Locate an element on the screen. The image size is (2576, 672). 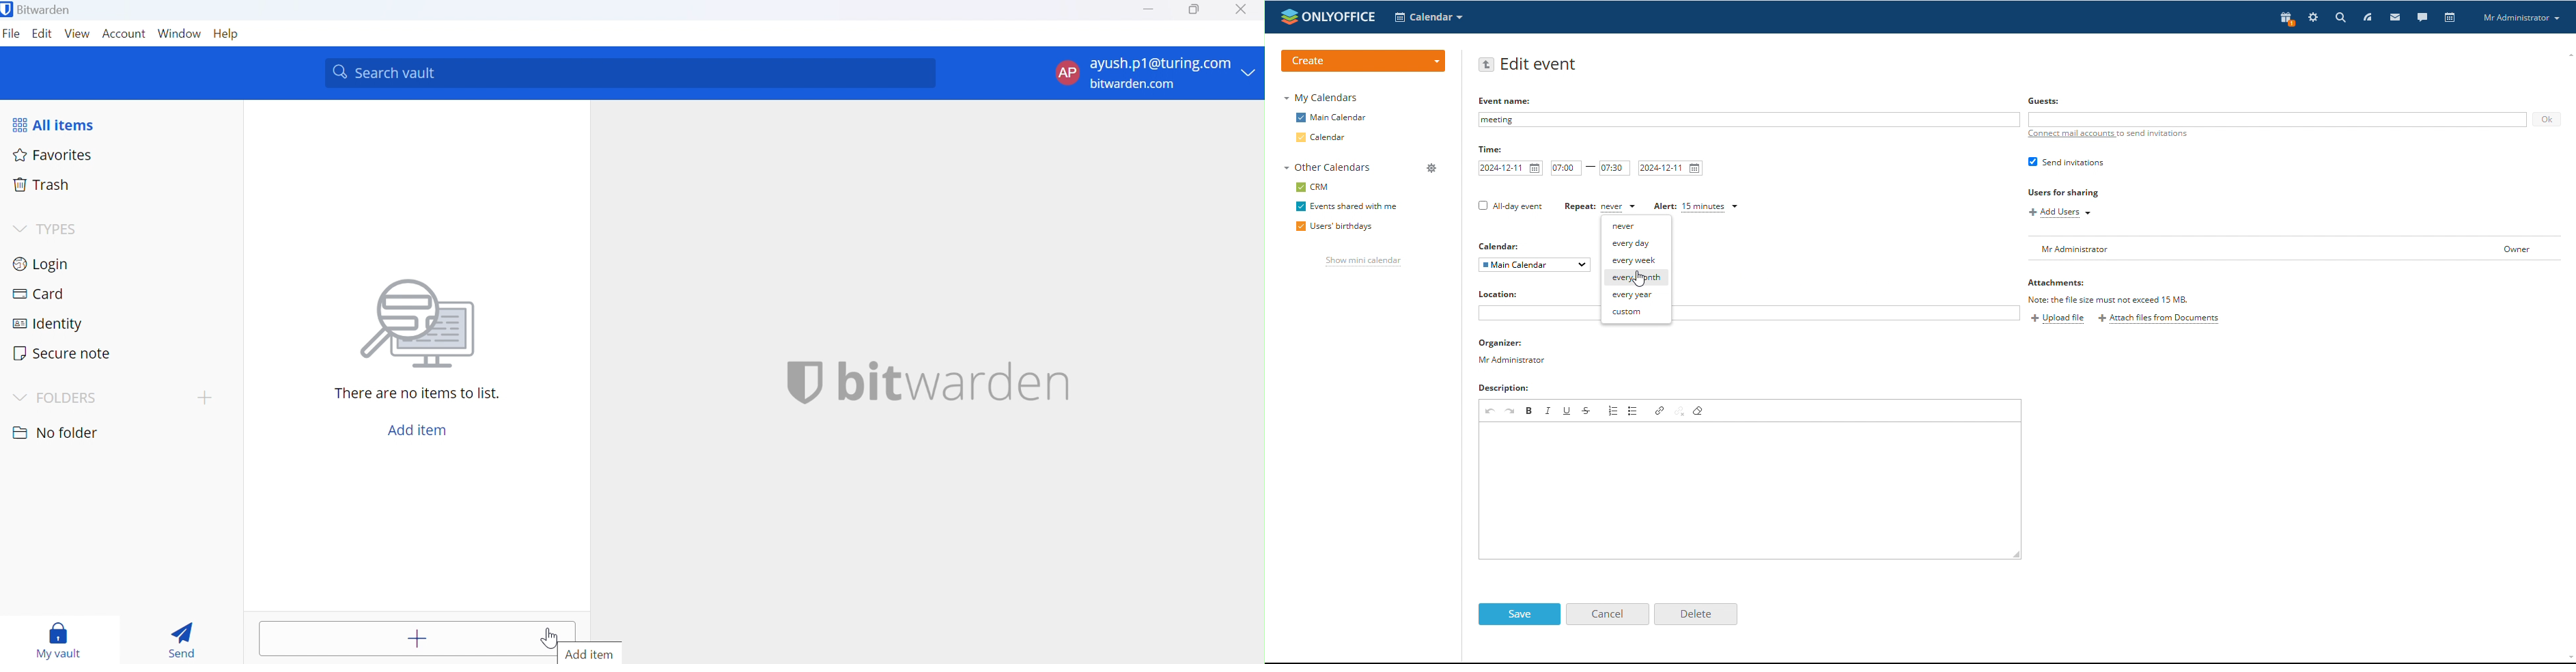
Secure note is located at coordinates (65, 351).